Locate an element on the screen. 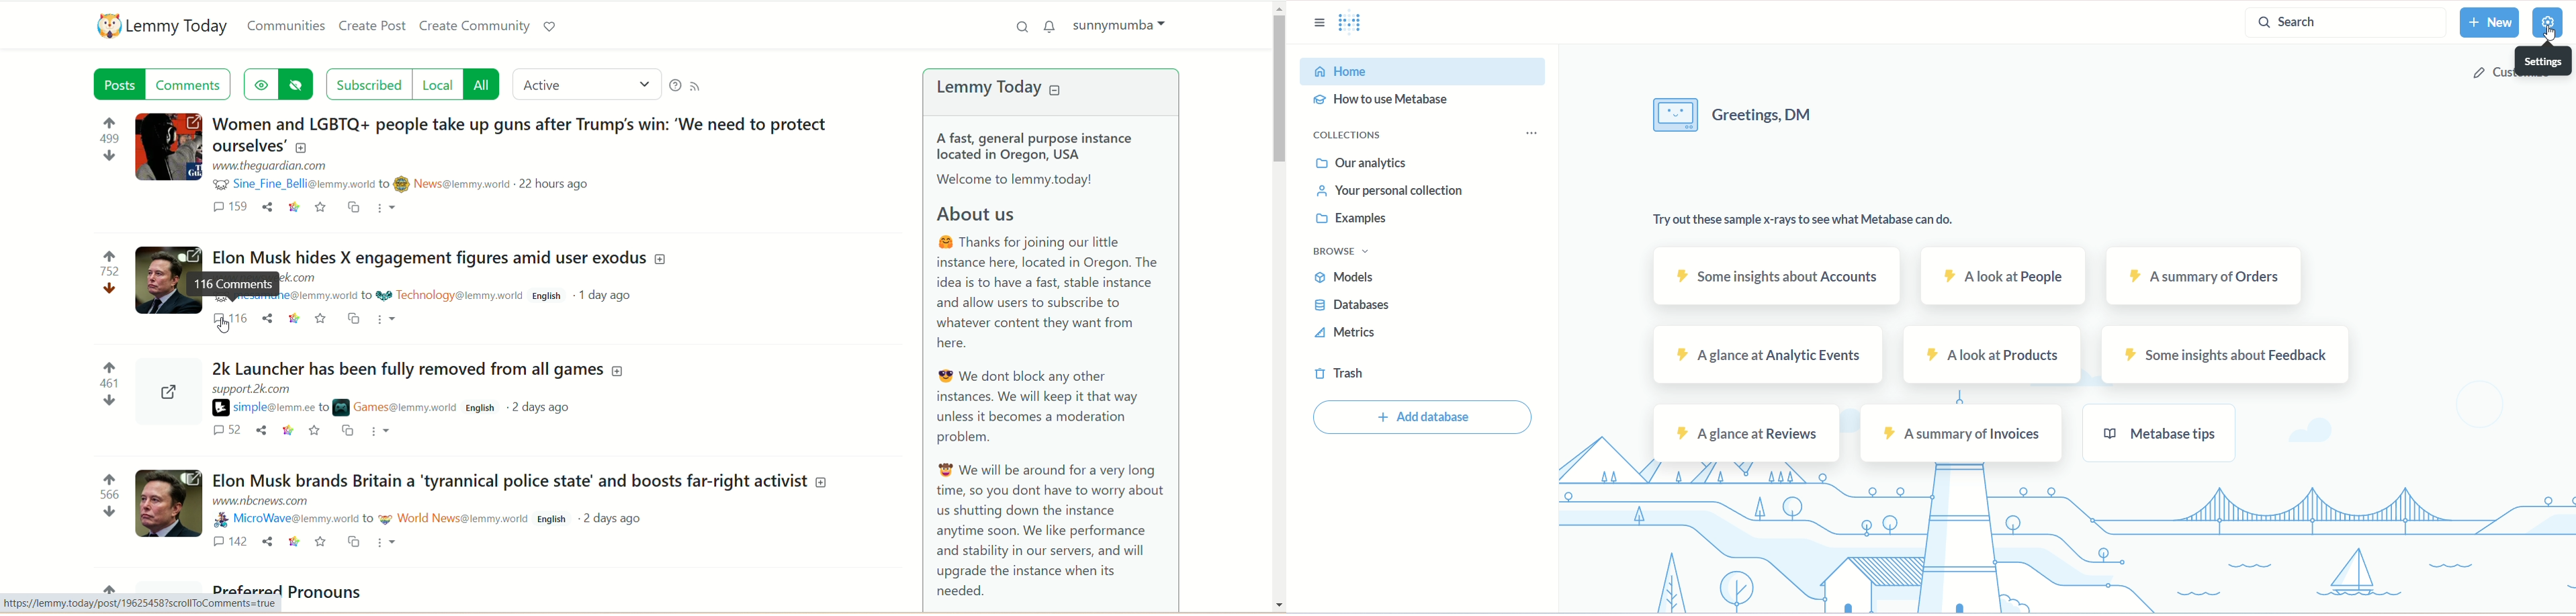 Image resolution: width=2576 pixels, height=616 pixels. add database is located at coordinates (1425, 420).